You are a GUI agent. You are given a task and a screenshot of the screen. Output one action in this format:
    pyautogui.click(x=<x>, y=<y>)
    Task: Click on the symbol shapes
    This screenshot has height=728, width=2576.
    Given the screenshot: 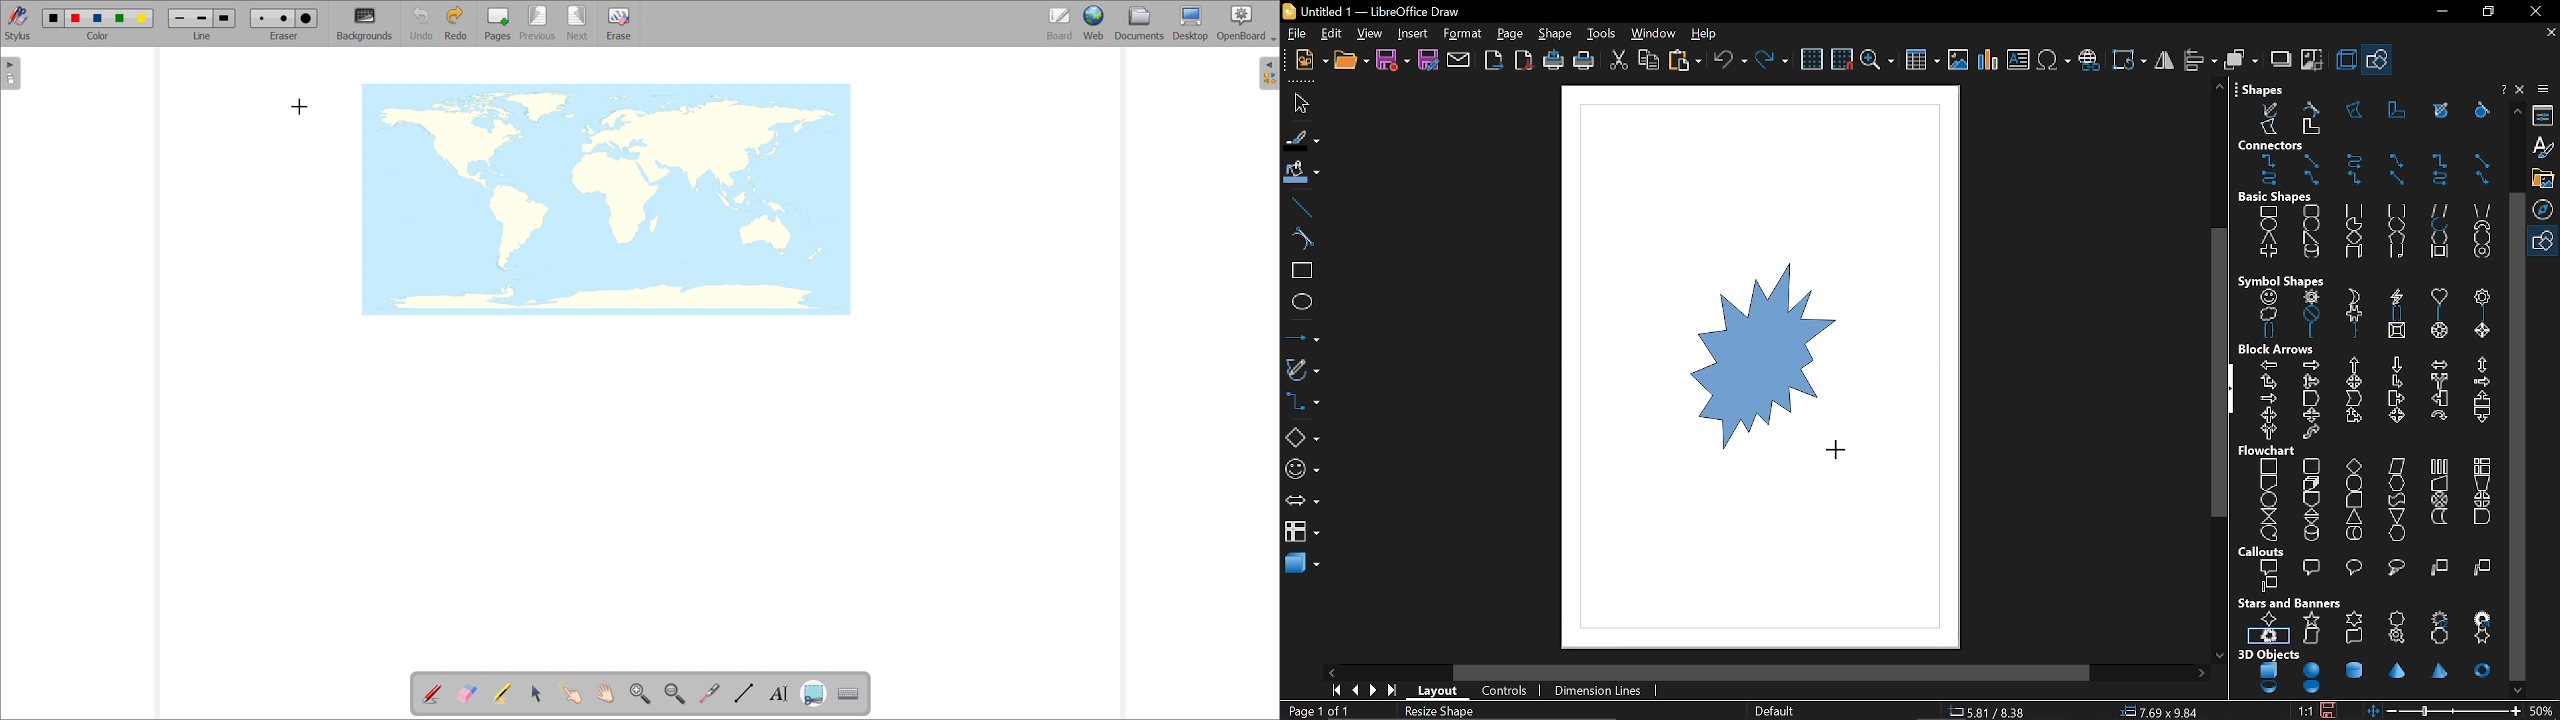 What is the action you would take?
    pyautogui.click(x=1300, y=472)
    